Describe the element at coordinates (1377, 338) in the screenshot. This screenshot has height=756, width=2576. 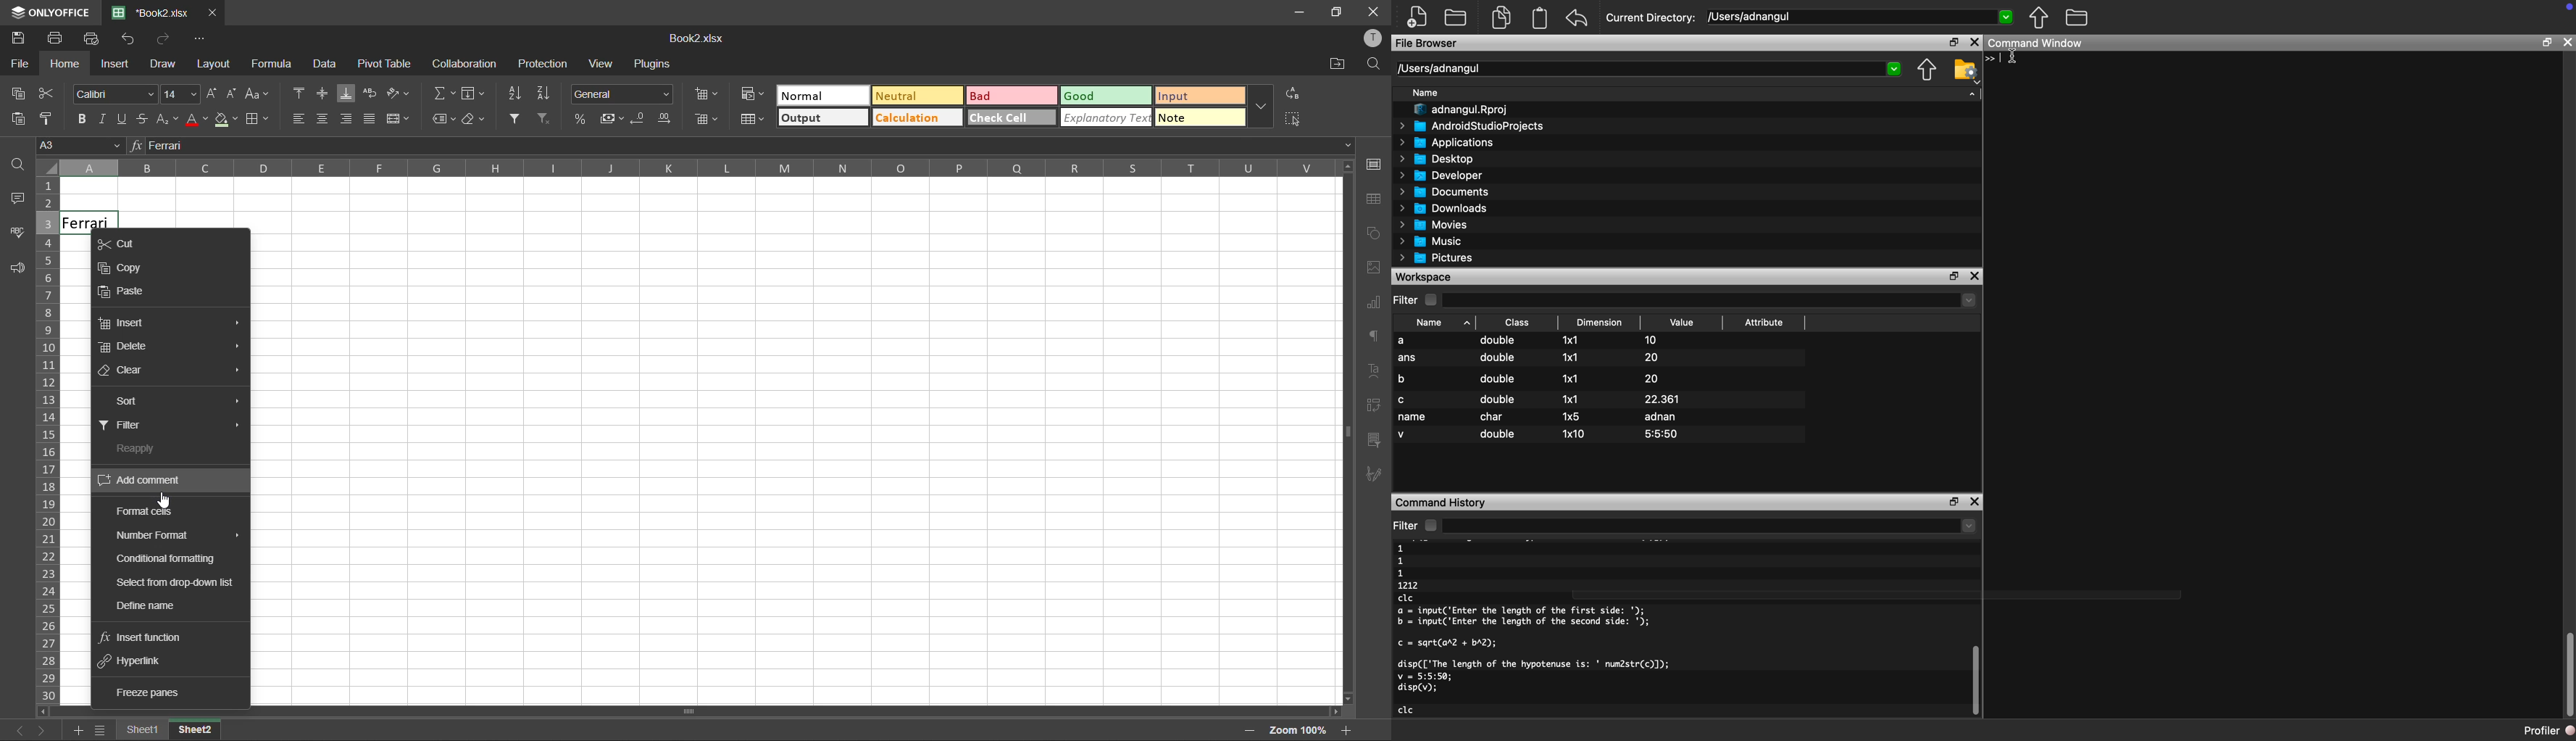
I see `paragraph` at that location.